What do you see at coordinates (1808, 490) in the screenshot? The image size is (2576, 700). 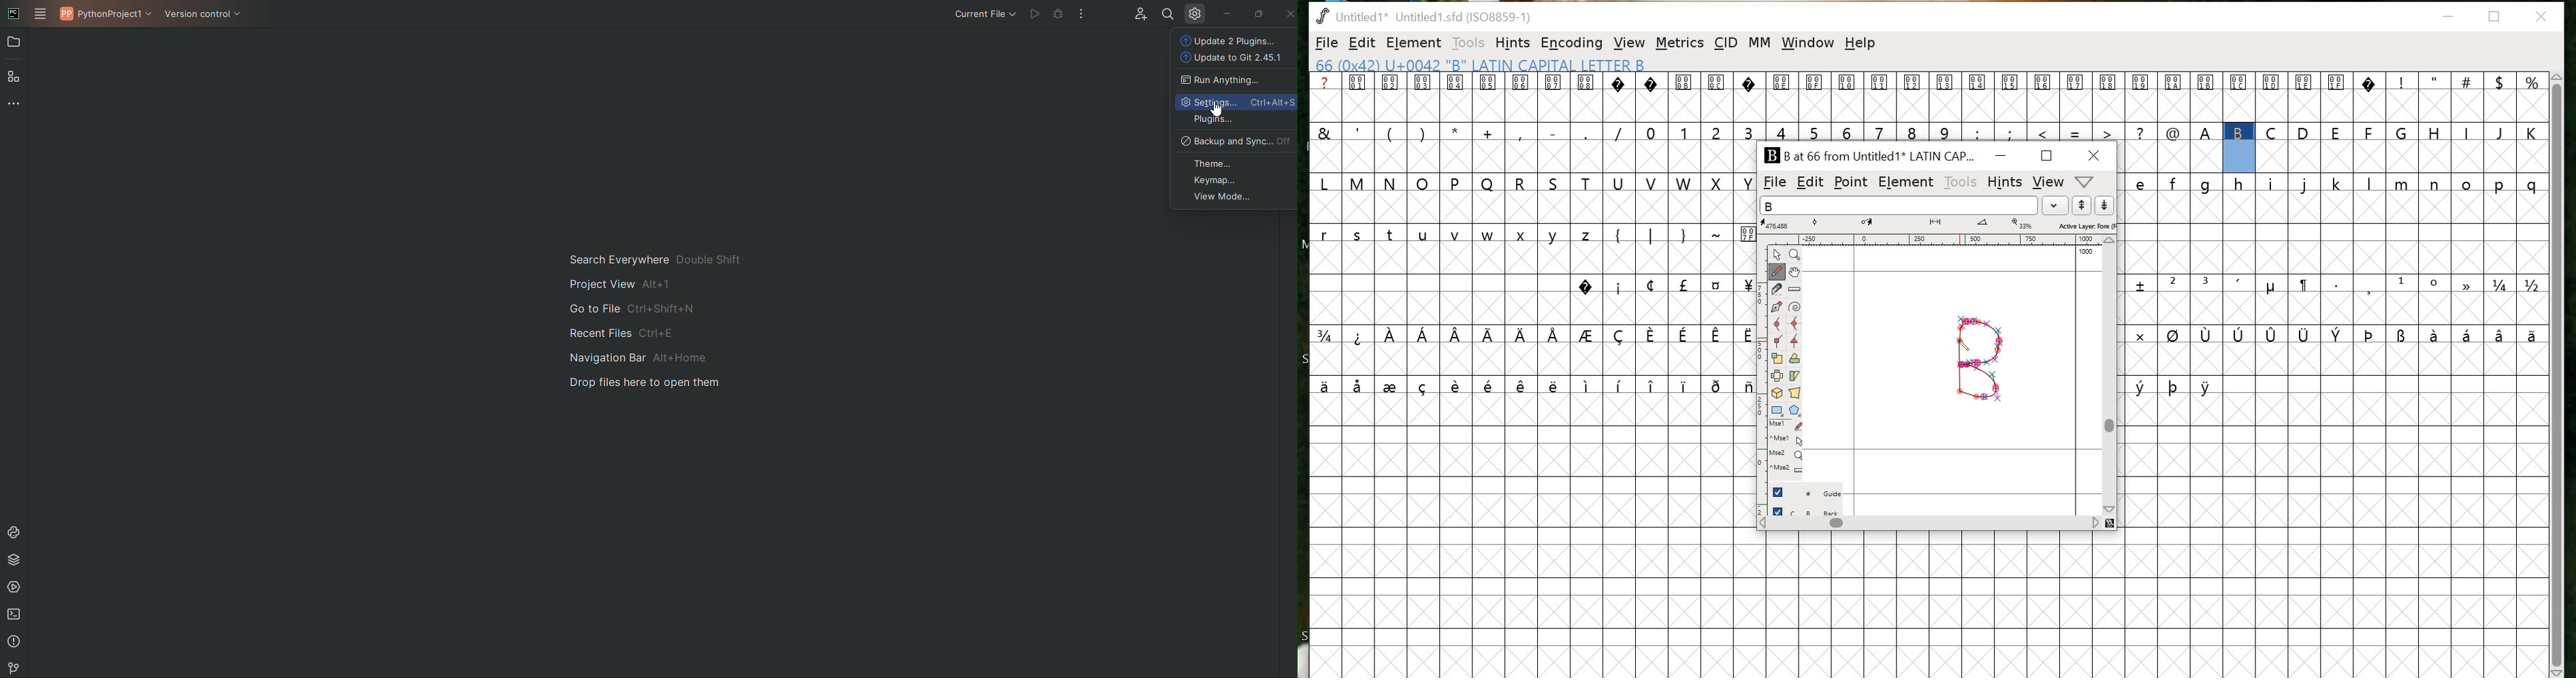 I see `guide layer` at bounding box center [1808, 490].